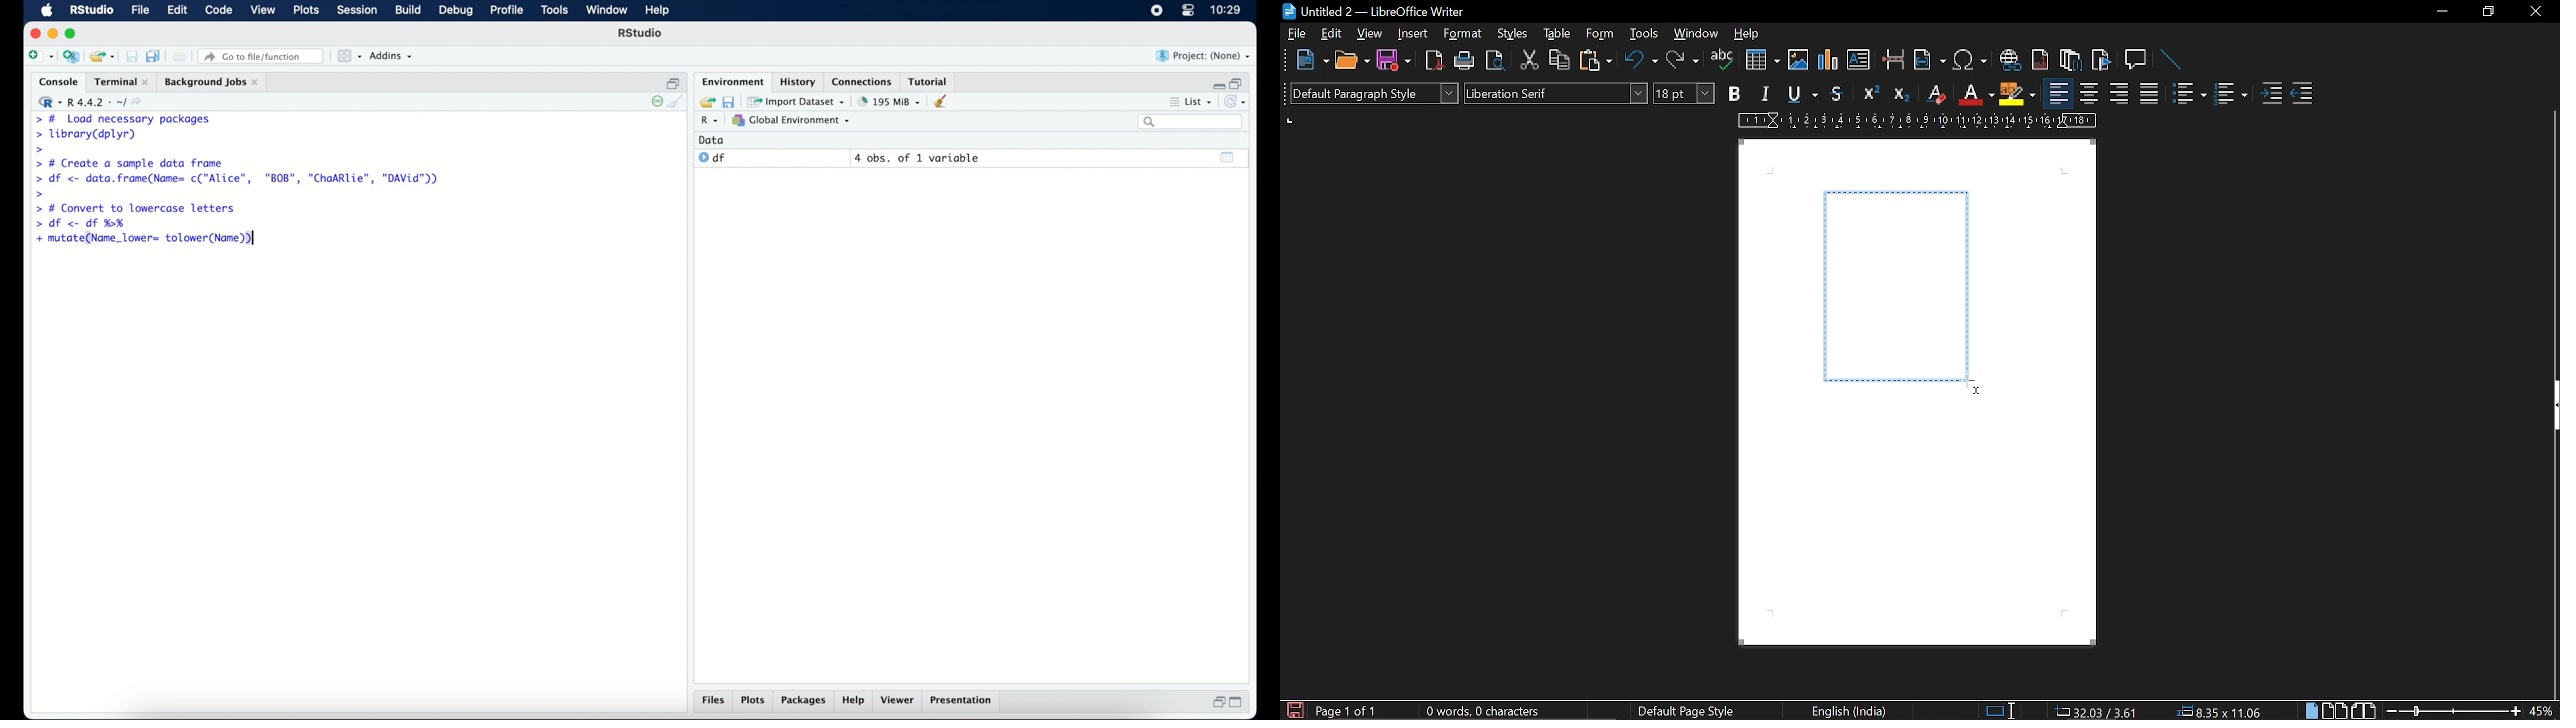 This screenshot has height=728, width=2576. I want to click on packages, so click(804, 702).